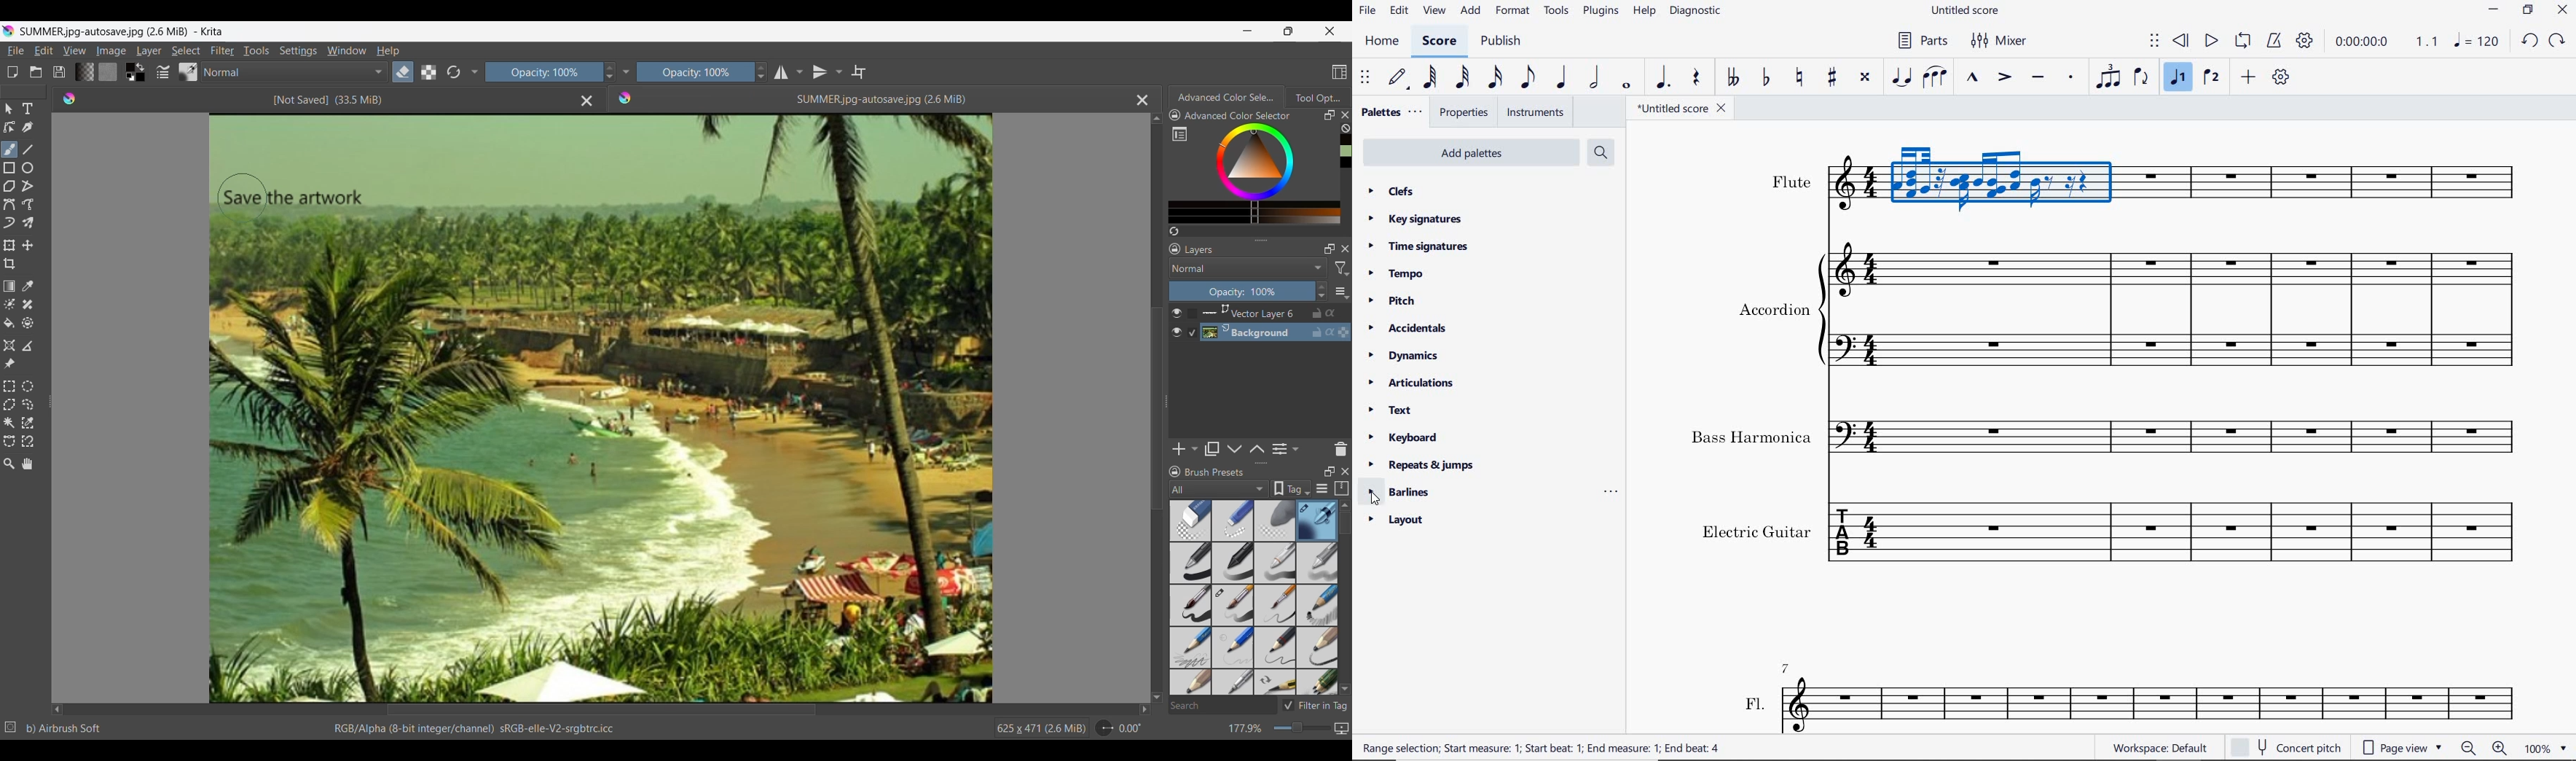  Describe the element at coordinates (2563, 9) in the screenshot. I see `CLOSE` at that location.